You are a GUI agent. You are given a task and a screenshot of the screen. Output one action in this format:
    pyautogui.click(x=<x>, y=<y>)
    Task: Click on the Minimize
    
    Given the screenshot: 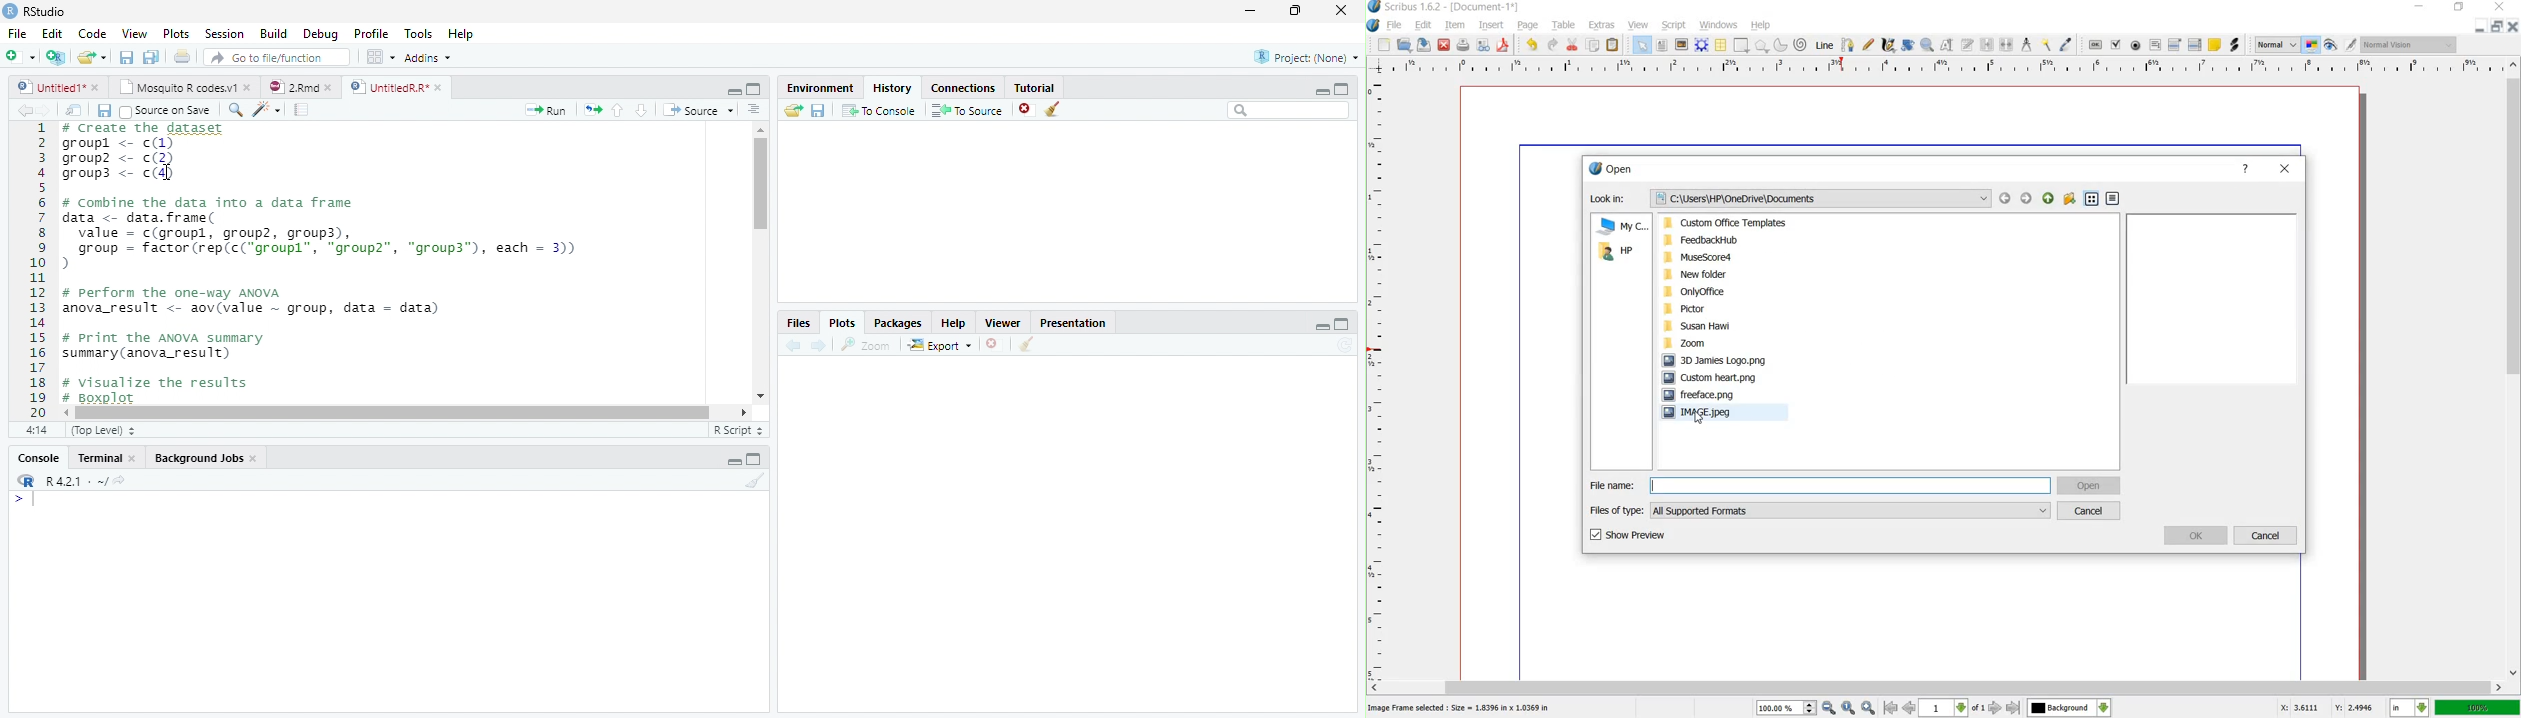 What is the action you would take?
    pyautogui.click(x=731, y=90)
    